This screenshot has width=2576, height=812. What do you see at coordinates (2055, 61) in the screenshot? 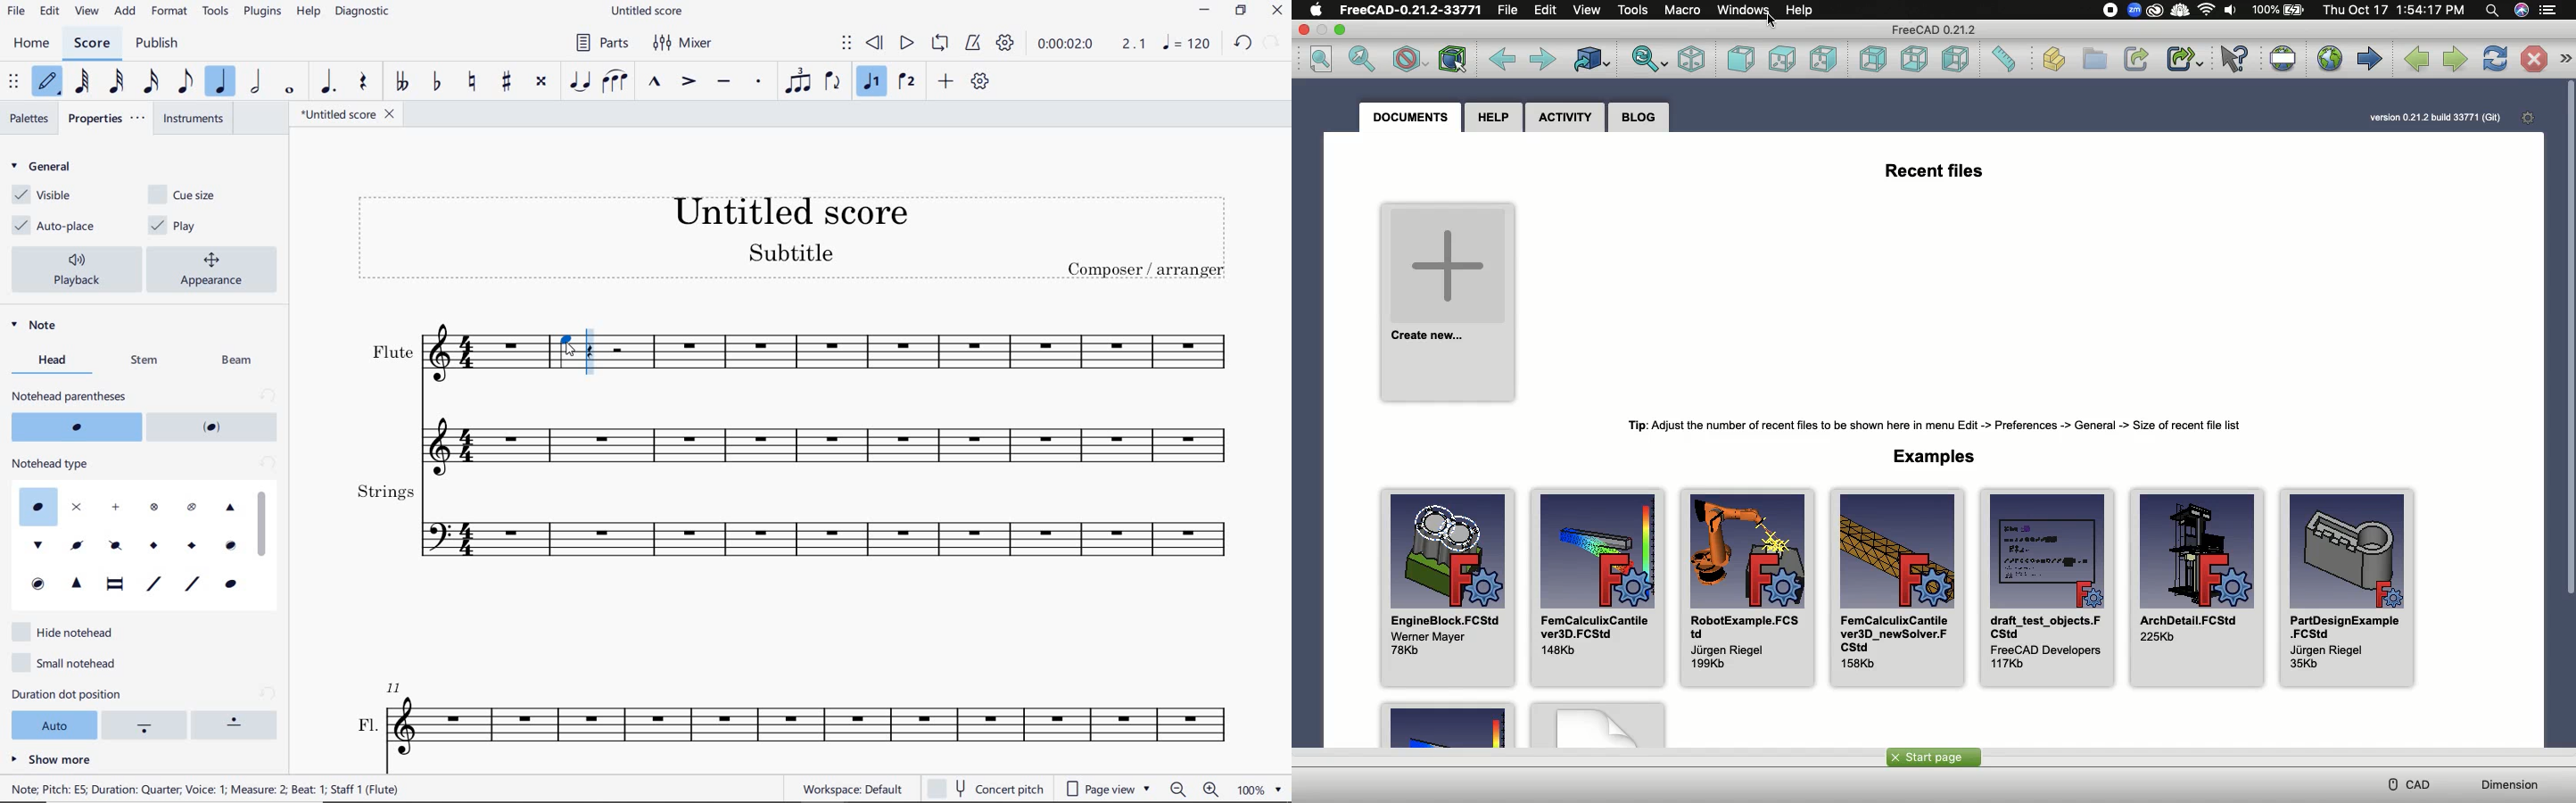
I see `Create part` at bounding box center [2055, 61].